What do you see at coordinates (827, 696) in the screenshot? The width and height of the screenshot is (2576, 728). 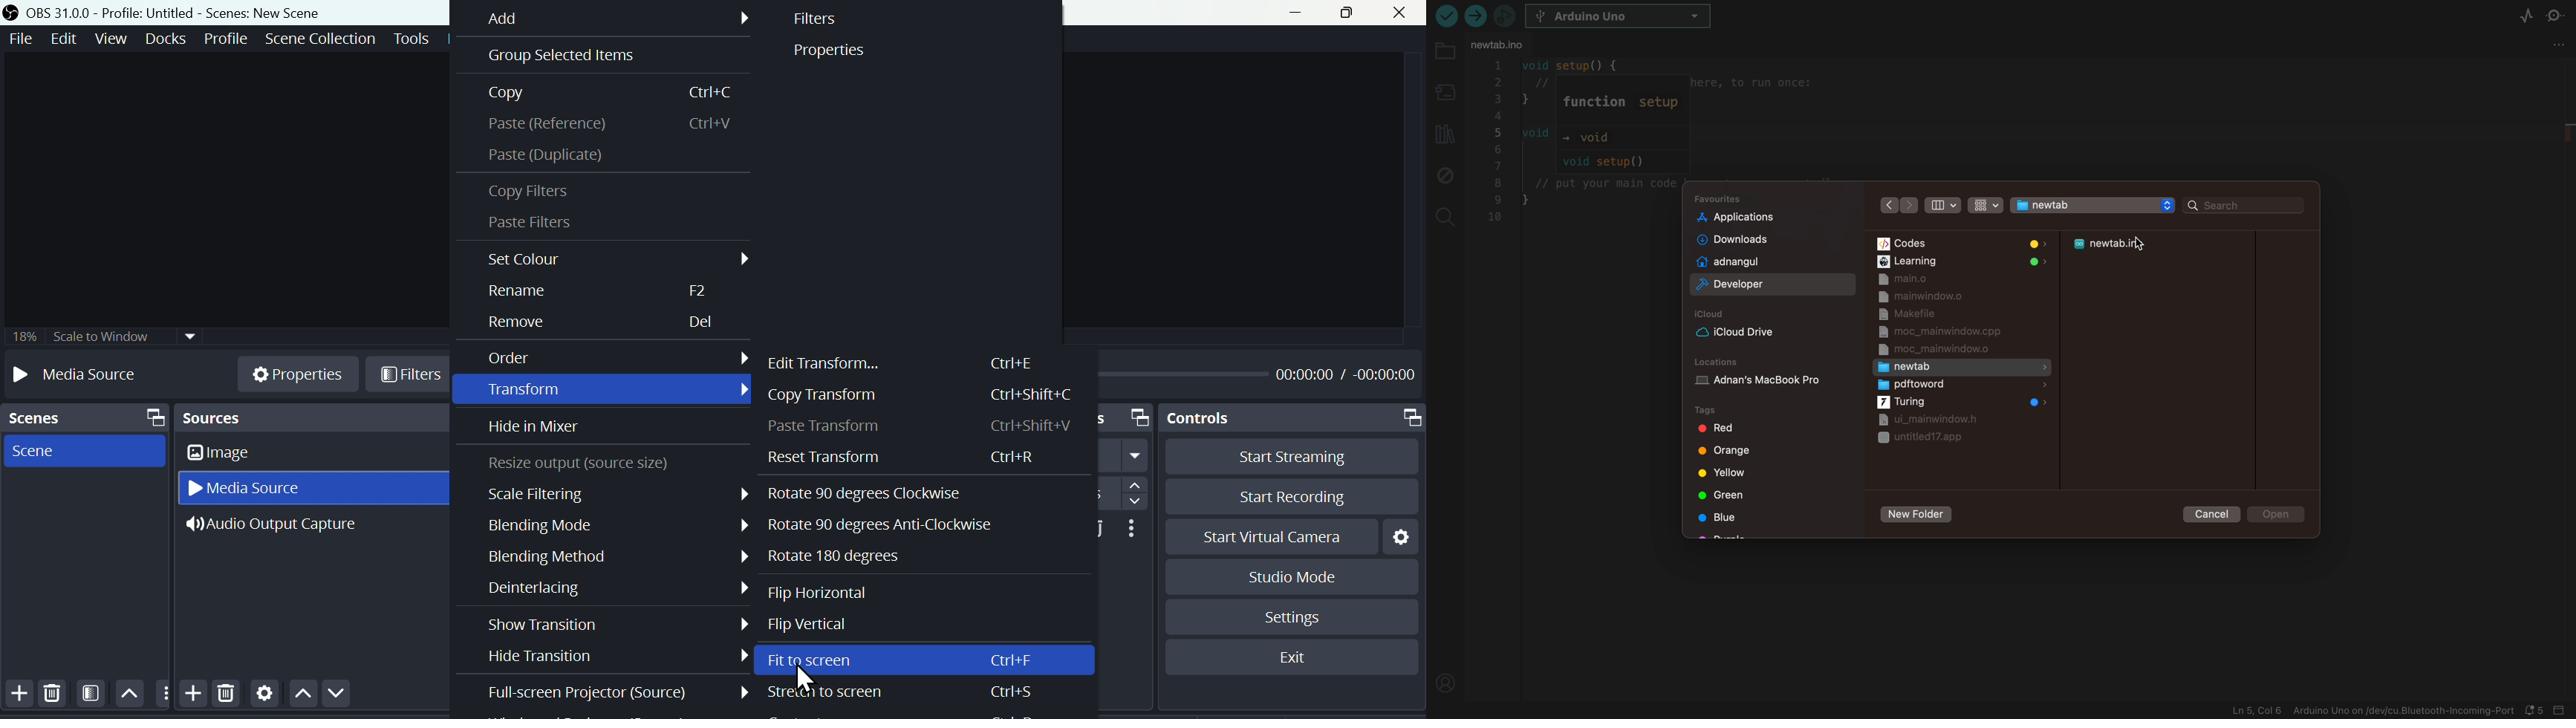 I see `Stretch to screen` at bounding box center [827, 696].